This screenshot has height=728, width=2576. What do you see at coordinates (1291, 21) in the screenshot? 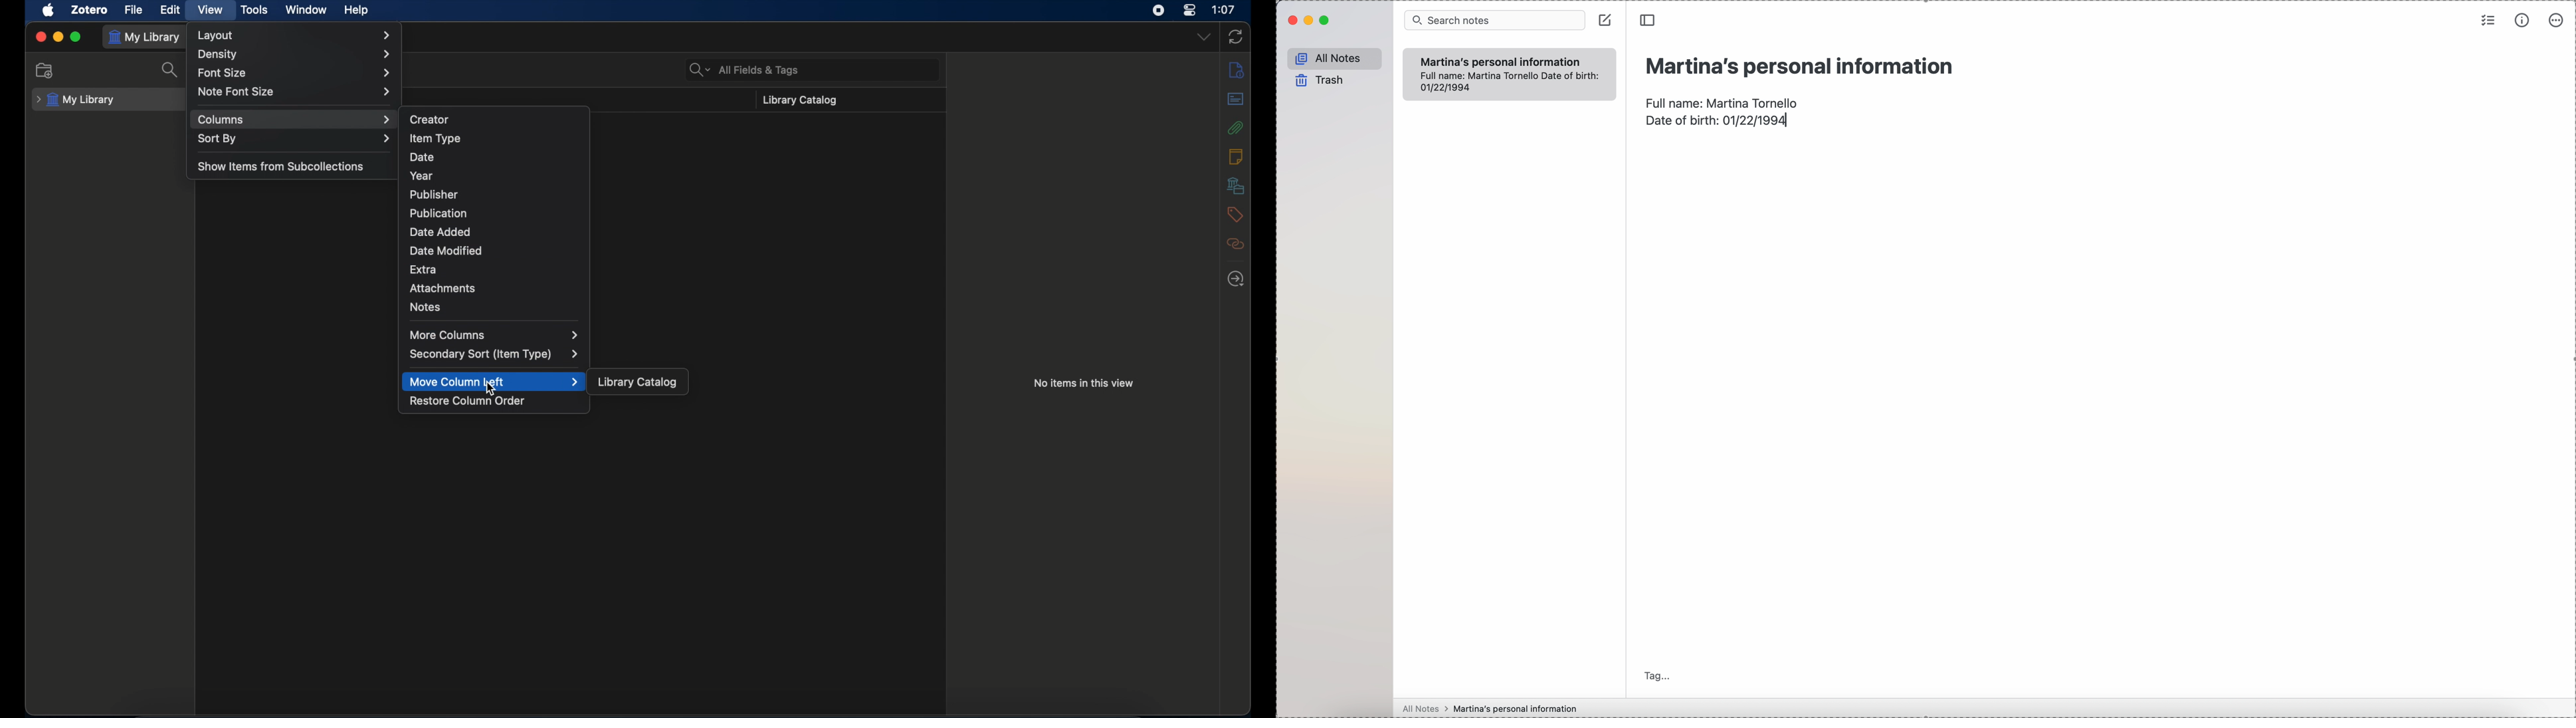
I see `close Simplenote` at bounding box center [1291, 21].